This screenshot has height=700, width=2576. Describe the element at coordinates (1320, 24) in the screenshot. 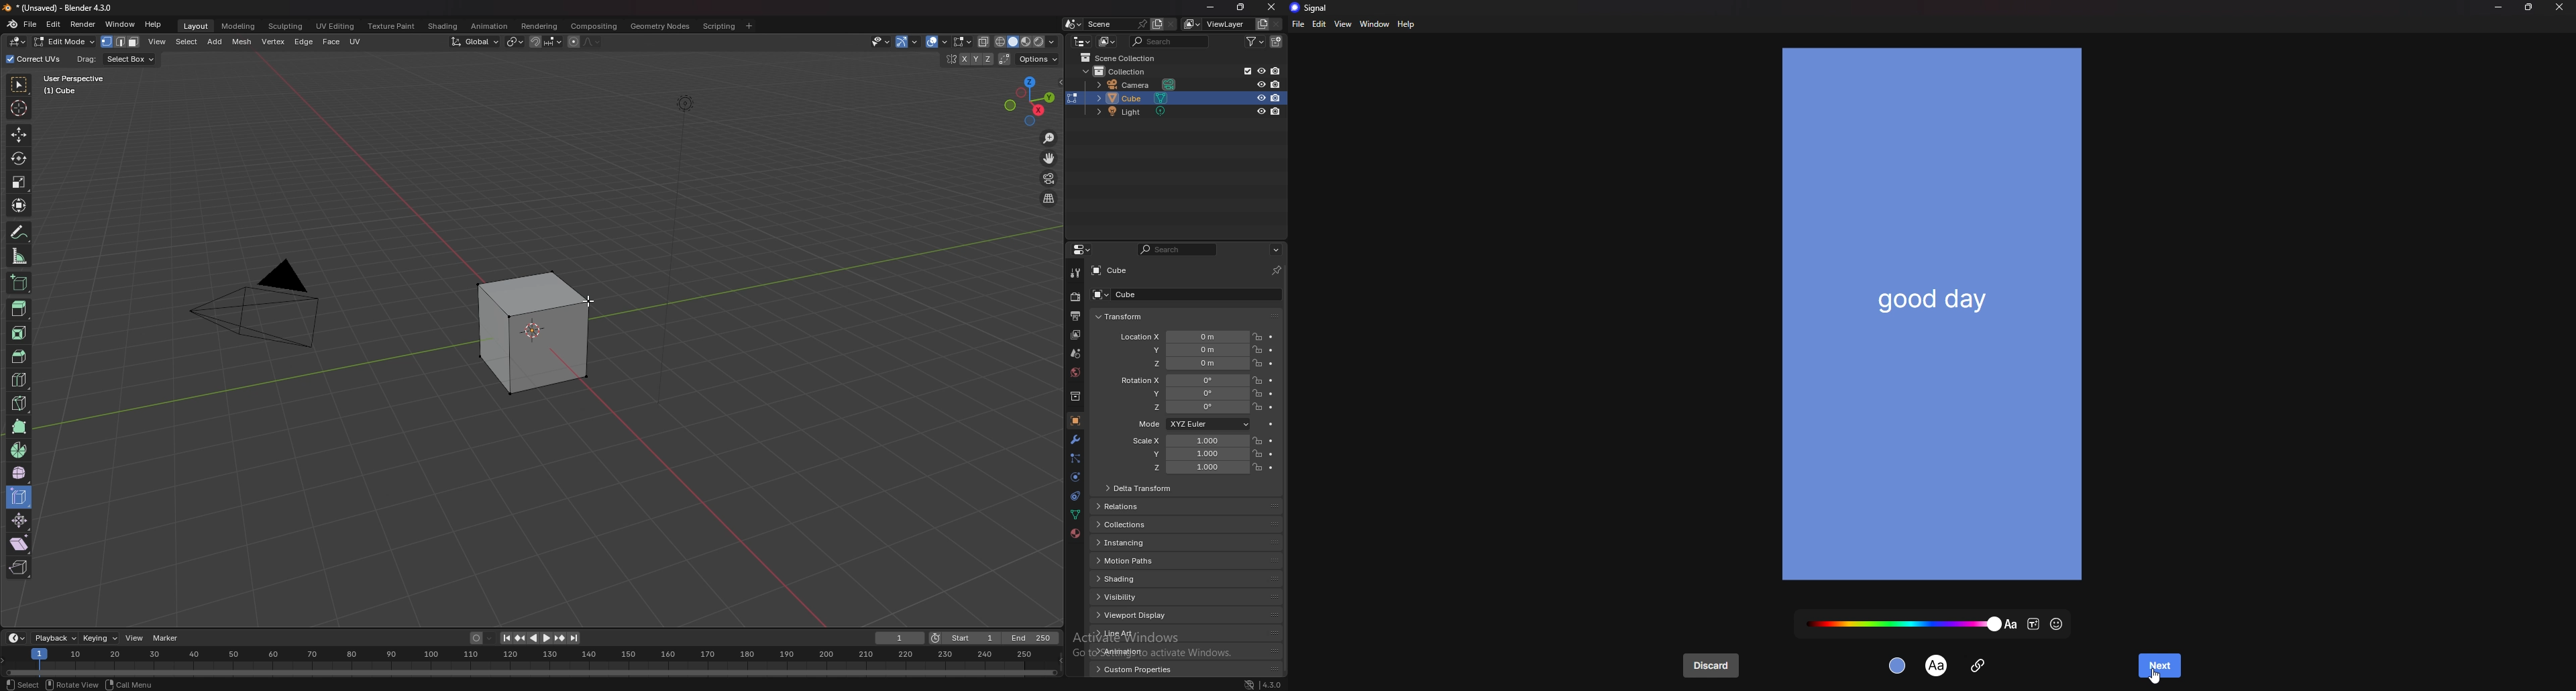

I see `edit` at that location.